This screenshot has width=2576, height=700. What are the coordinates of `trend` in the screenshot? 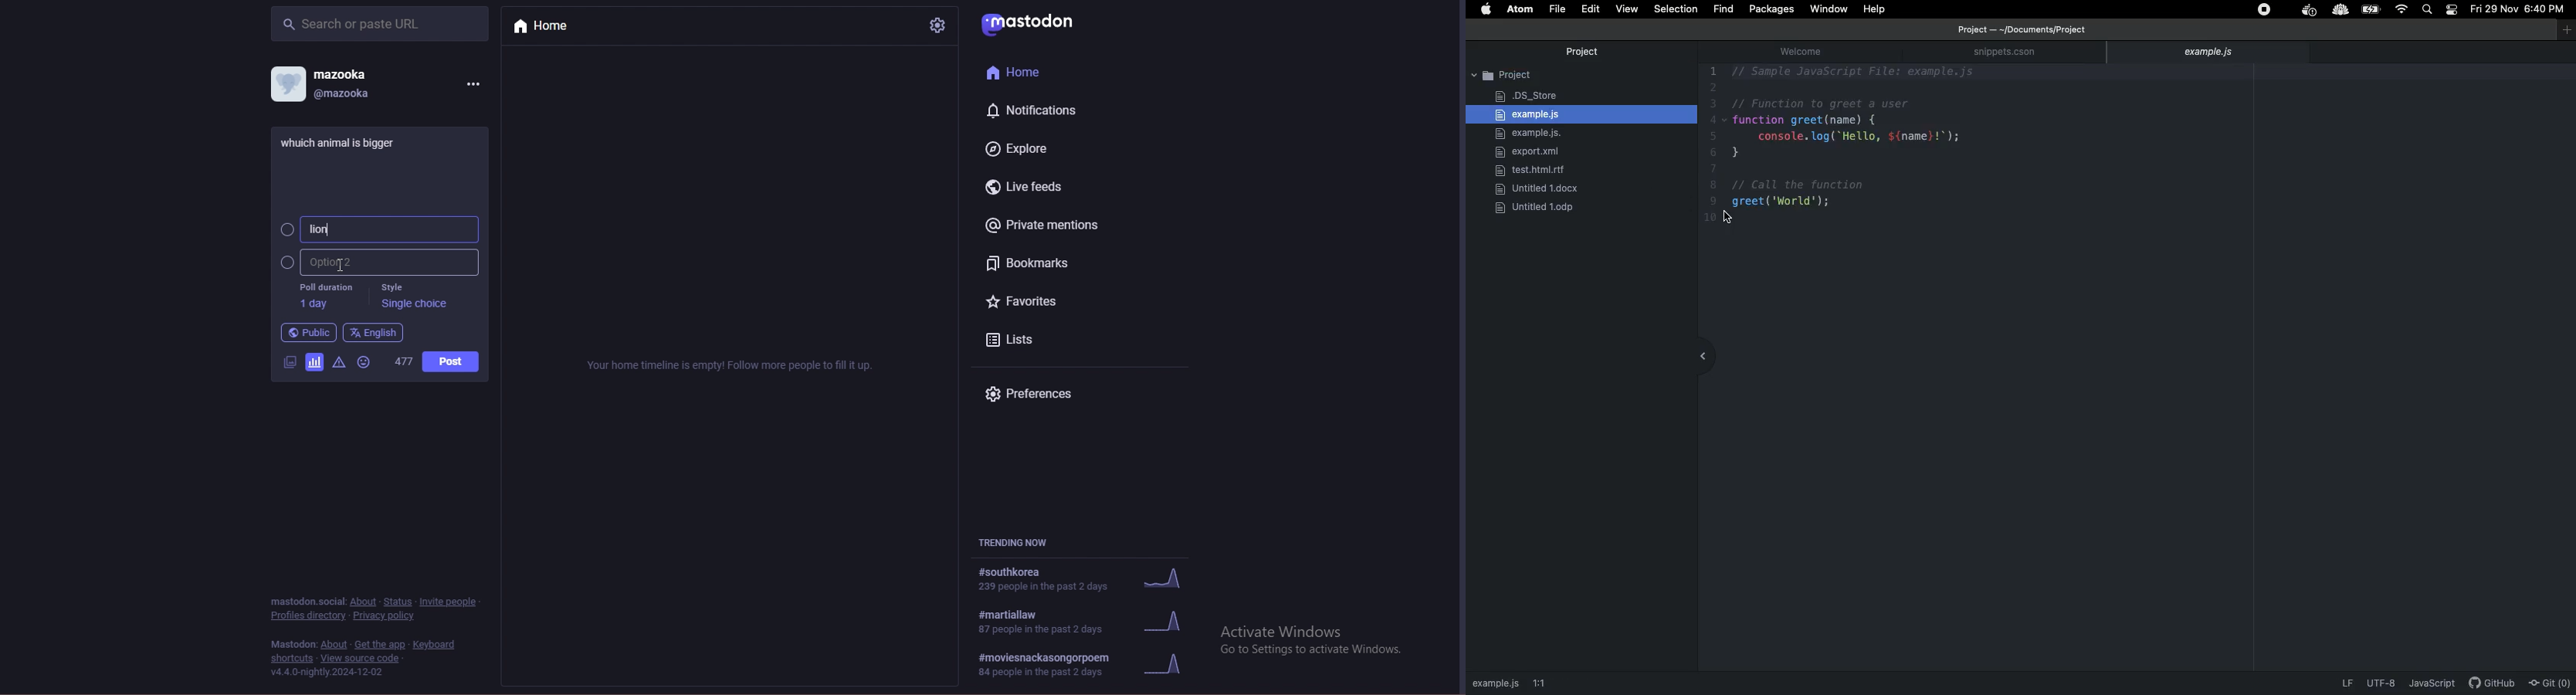 It's located at (1091, 622).